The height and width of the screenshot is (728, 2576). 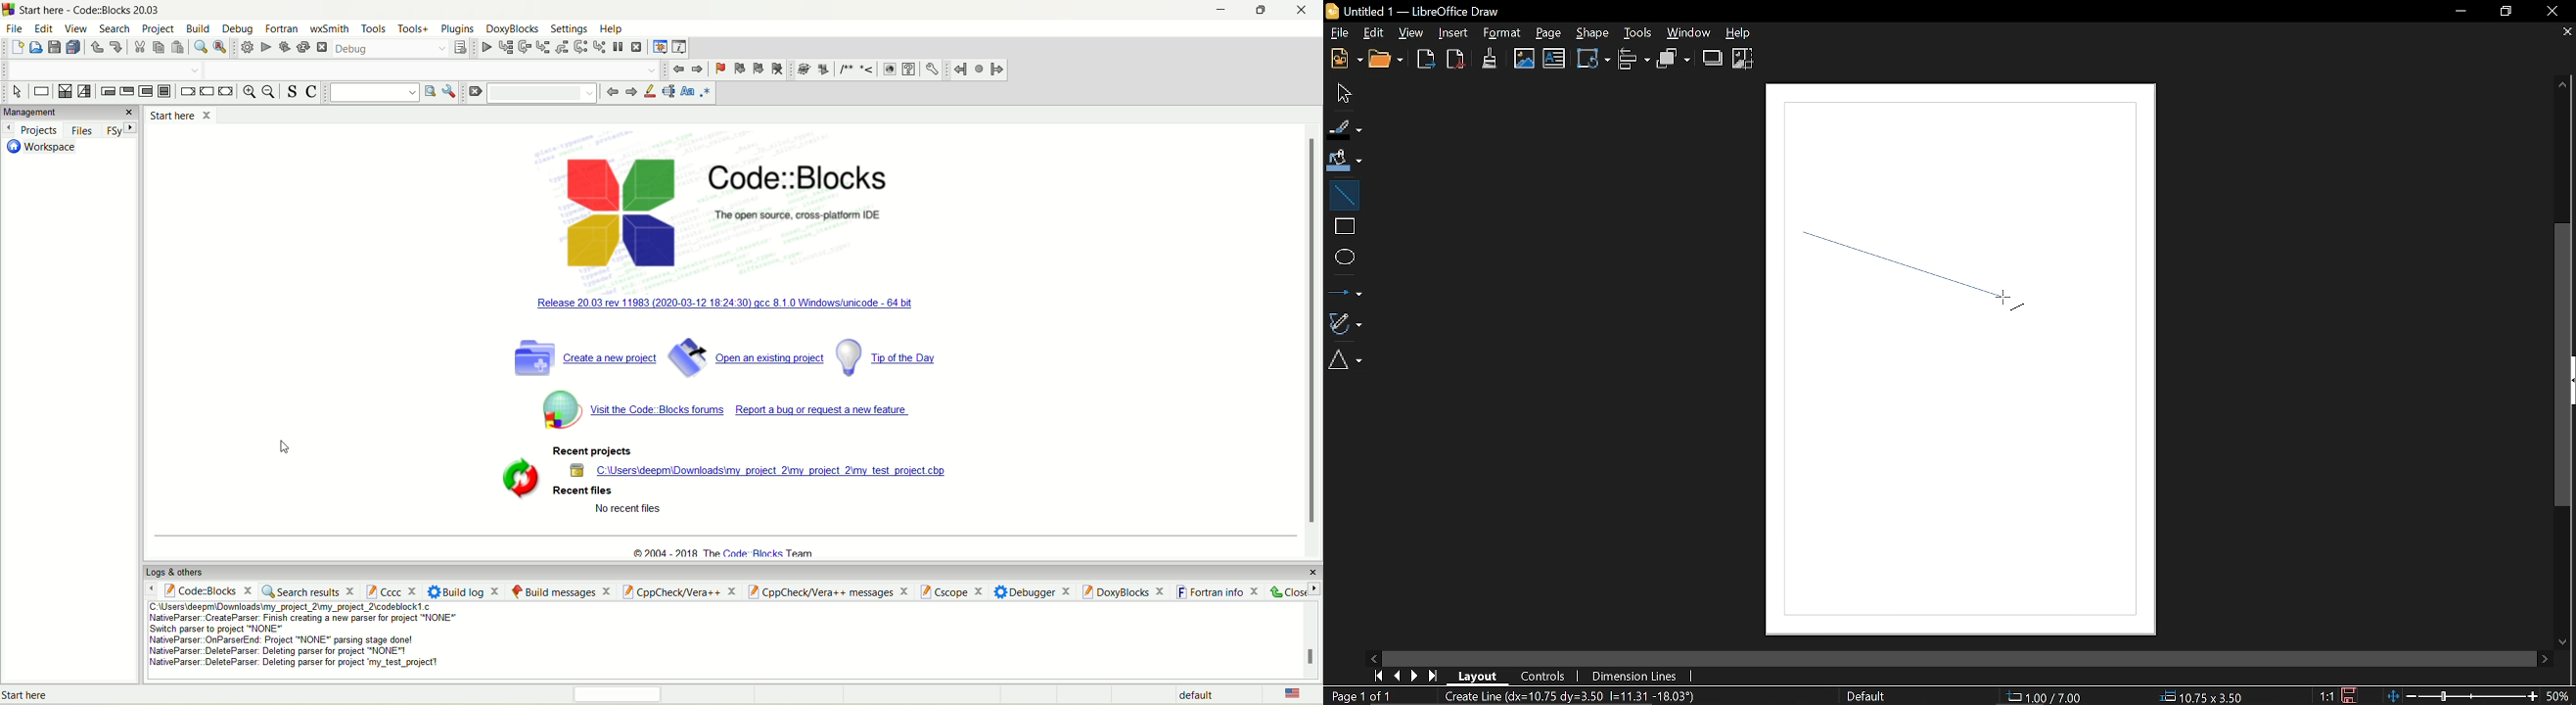 I want to click on Curves and polygons, so click(x=1346, y=323).